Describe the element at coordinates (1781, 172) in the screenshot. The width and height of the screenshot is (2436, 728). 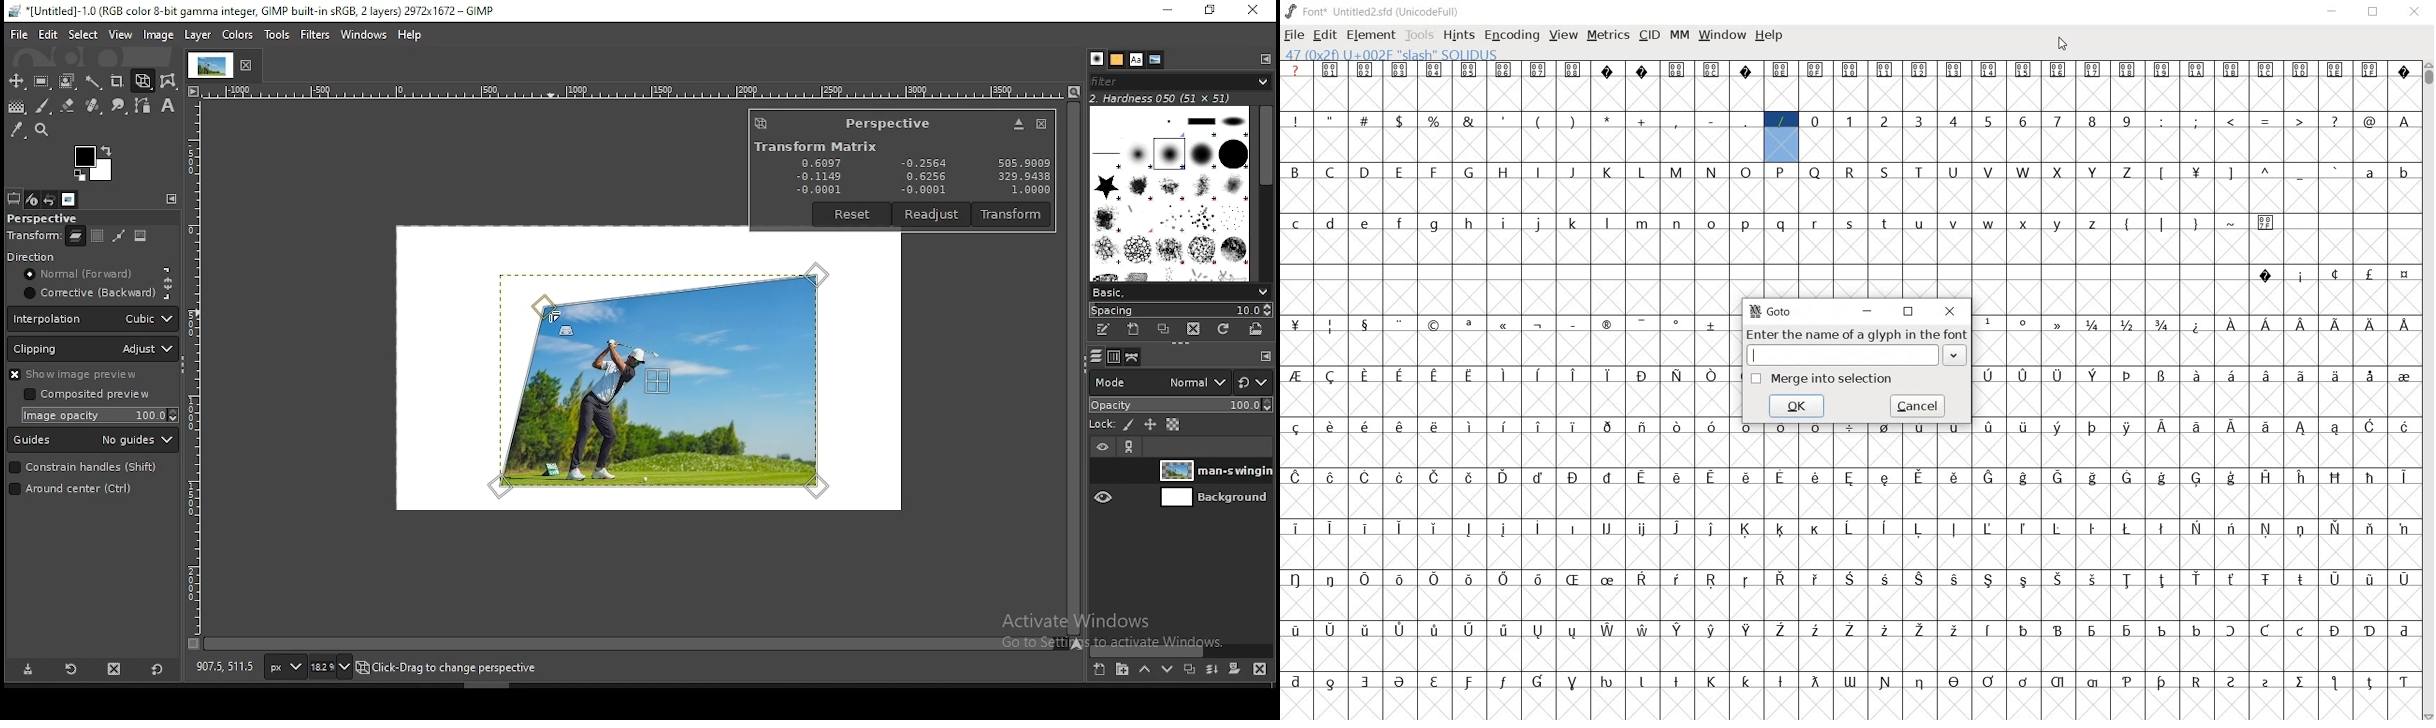
I see `glyph` at that location.